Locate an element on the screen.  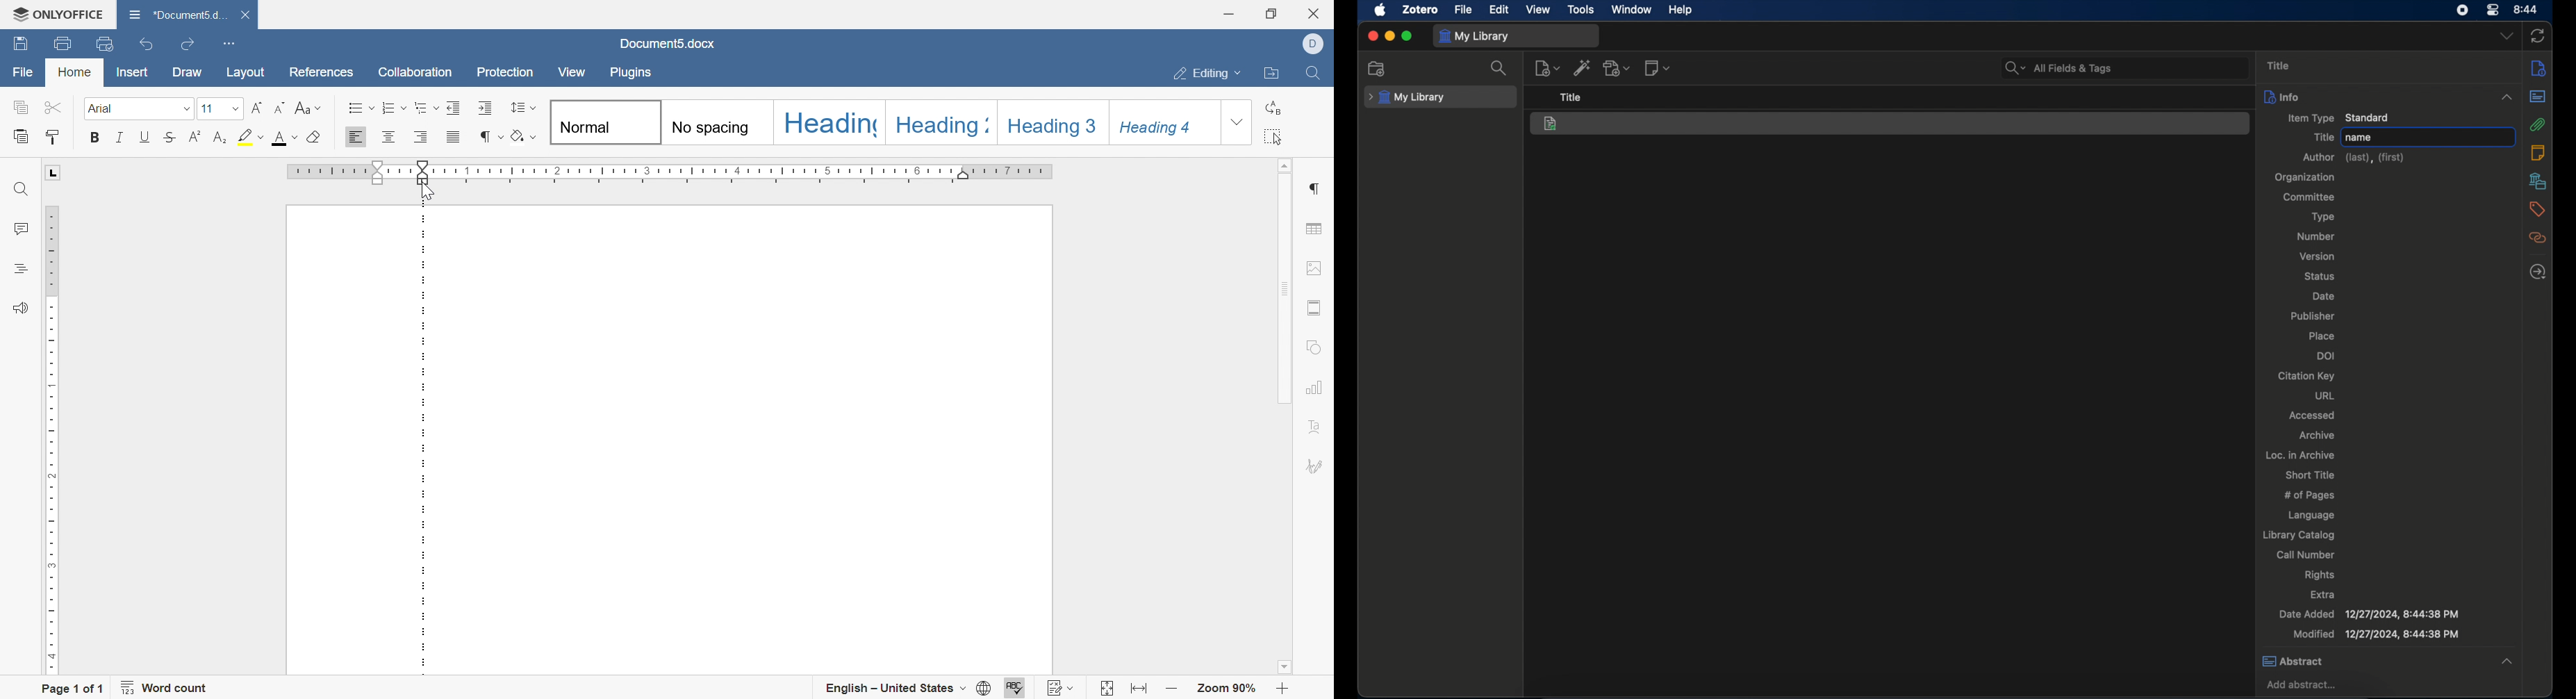
Align Left is located at coordinates (355, 138).